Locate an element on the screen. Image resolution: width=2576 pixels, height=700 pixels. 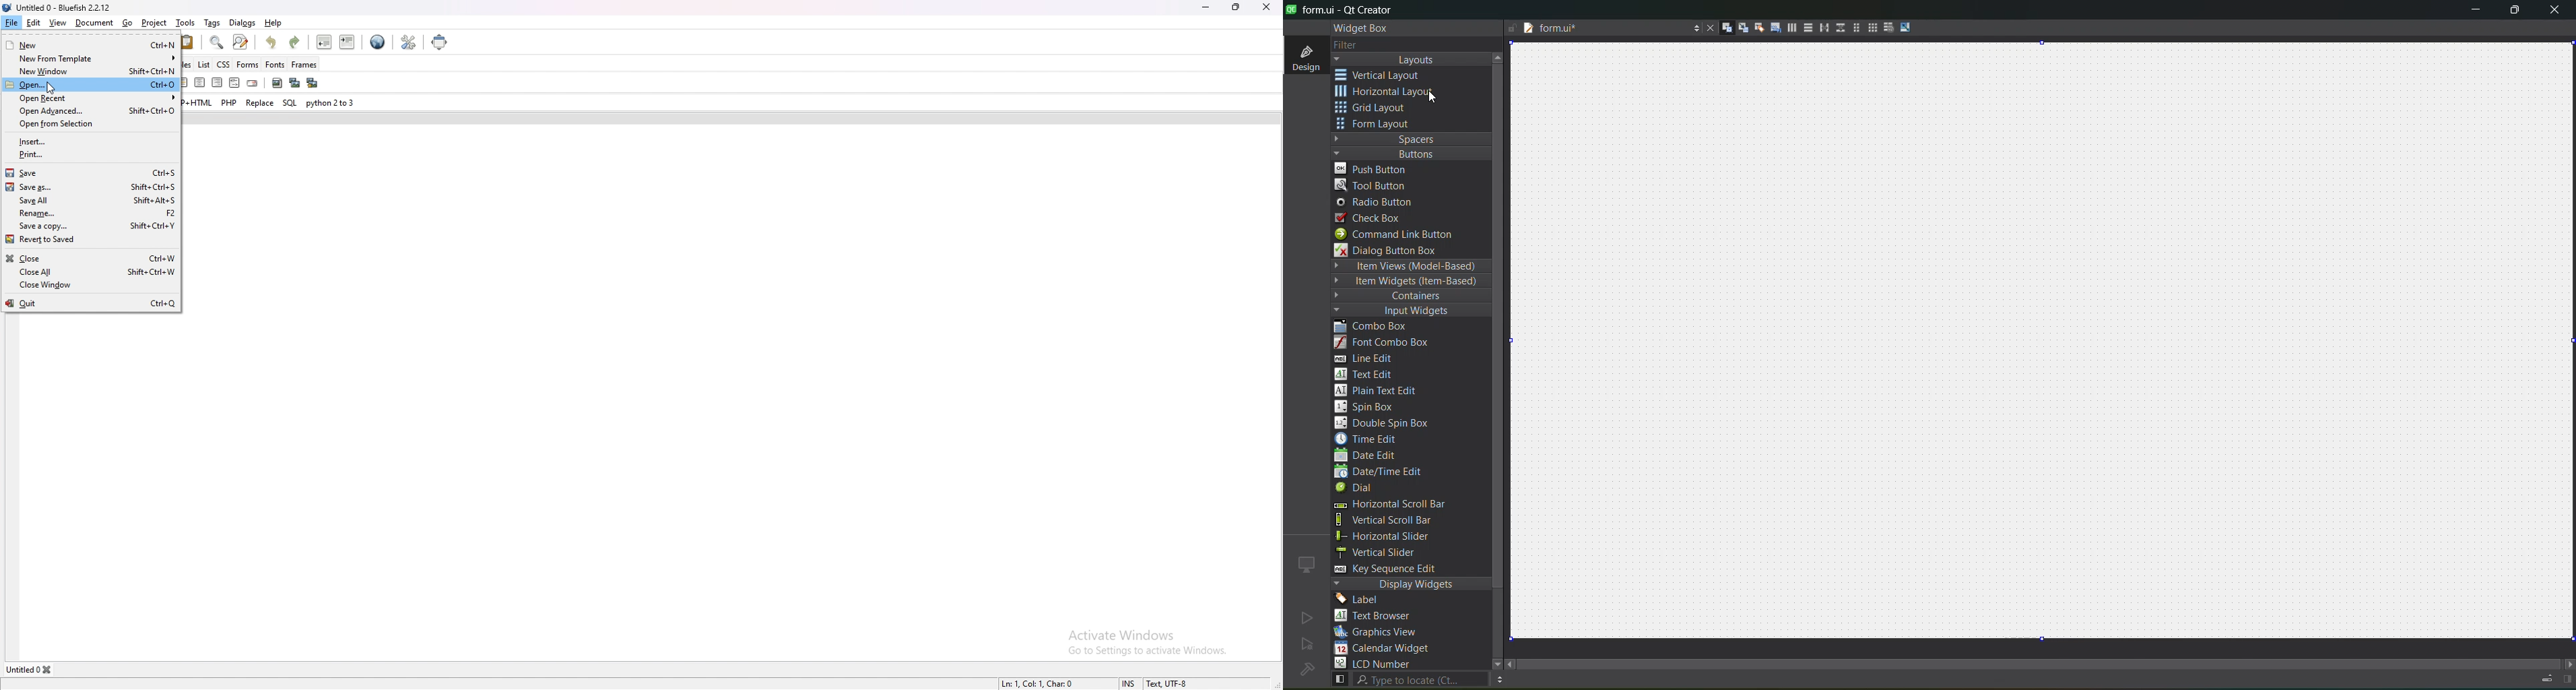
close is located at coordinates (2554, 11).